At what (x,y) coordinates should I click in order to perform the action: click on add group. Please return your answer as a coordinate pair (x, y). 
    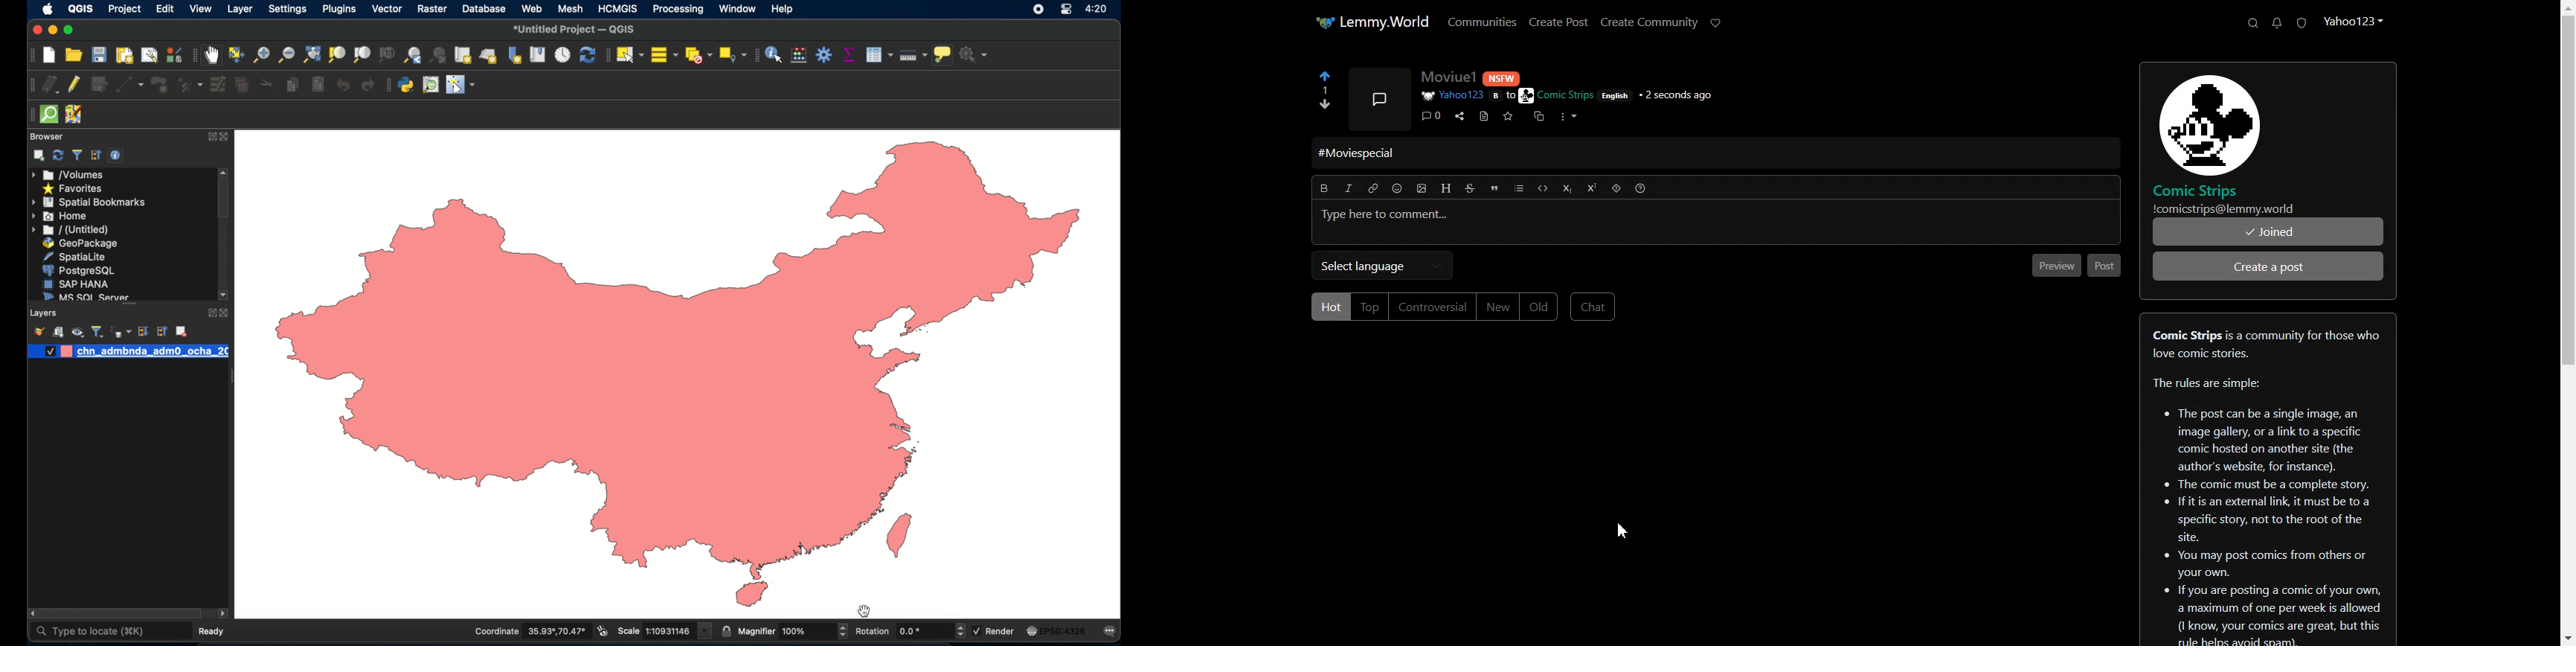
    Looking at the image, I should click on (59, 331).